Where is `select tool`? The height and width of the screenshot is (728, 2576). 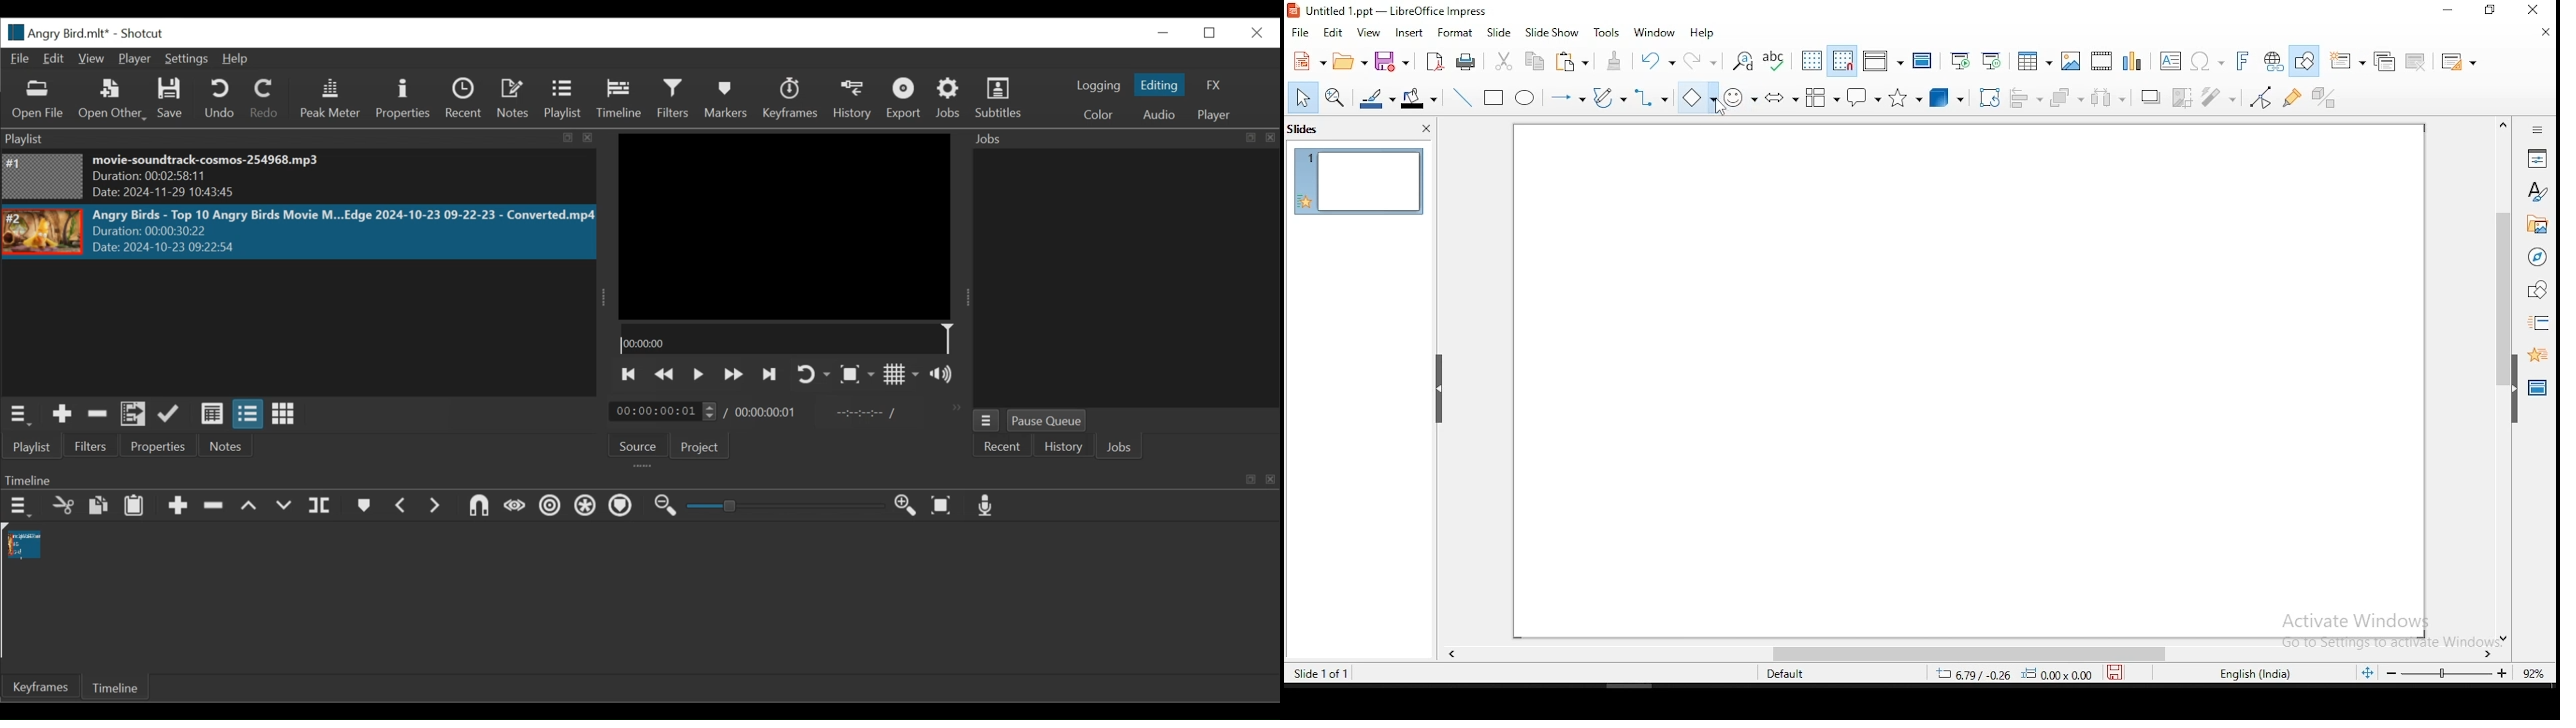
select tool is located at coordinates (1302, 97).